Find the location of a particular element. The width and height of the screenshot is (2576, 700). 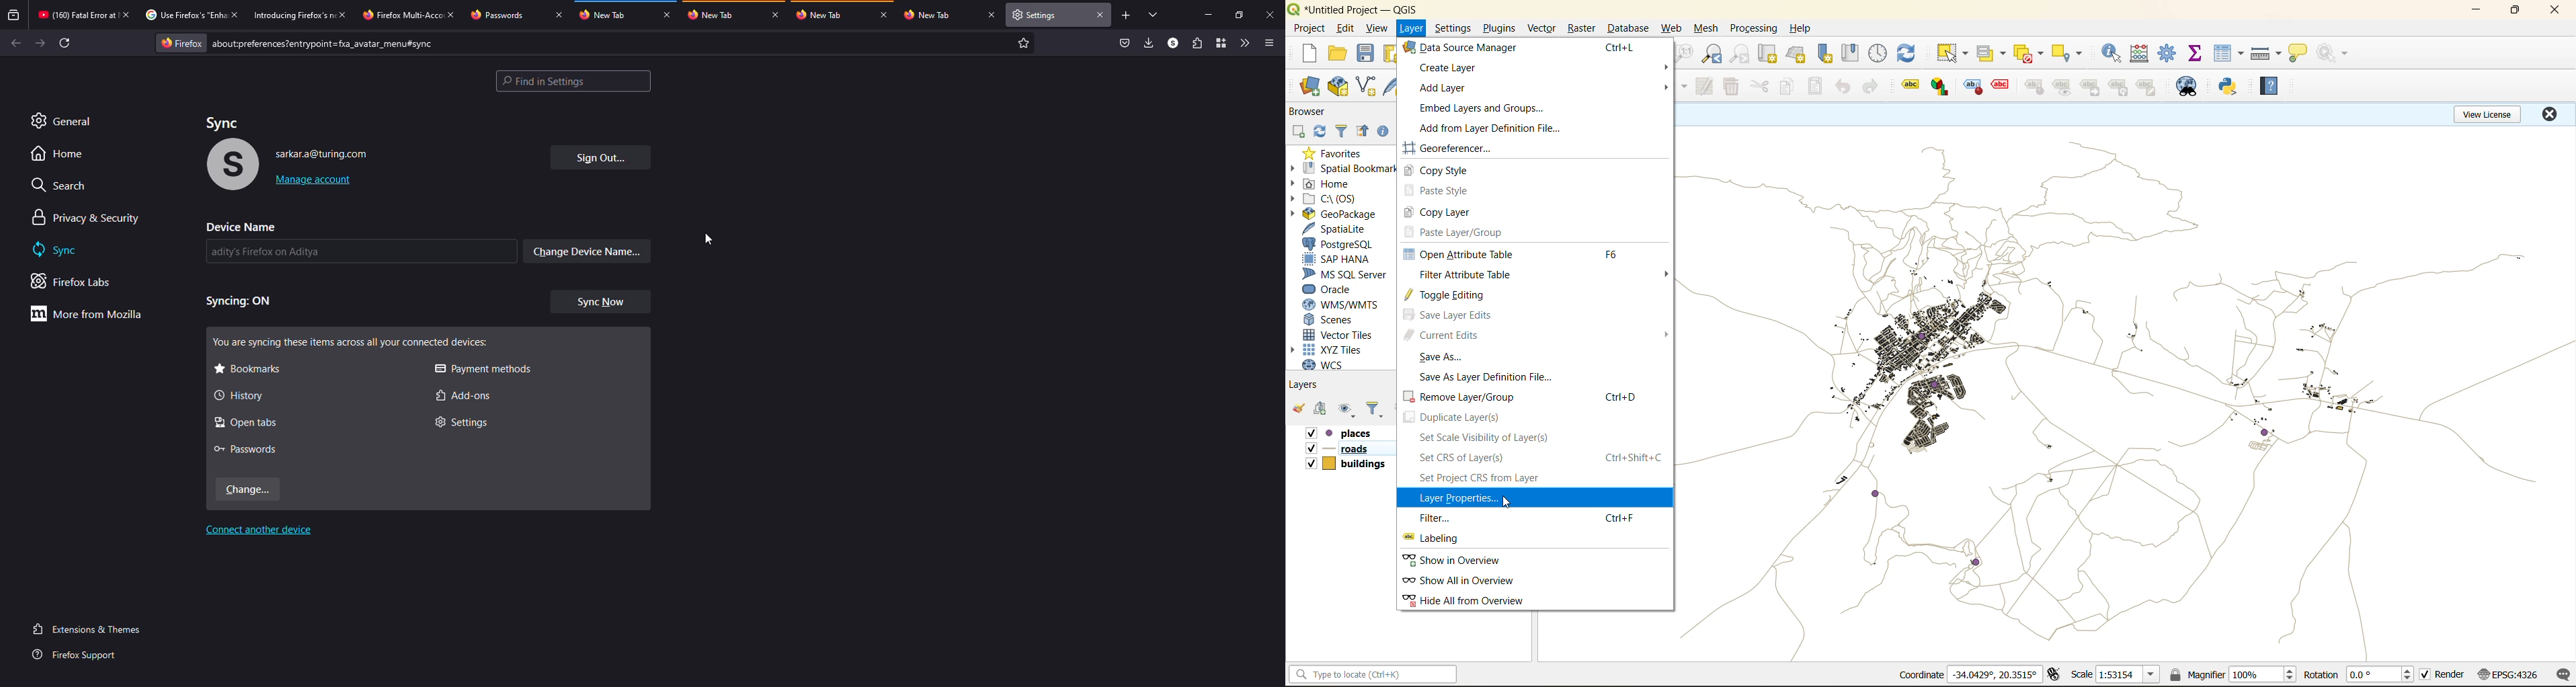

passwords is located at coordinates (247, 449).